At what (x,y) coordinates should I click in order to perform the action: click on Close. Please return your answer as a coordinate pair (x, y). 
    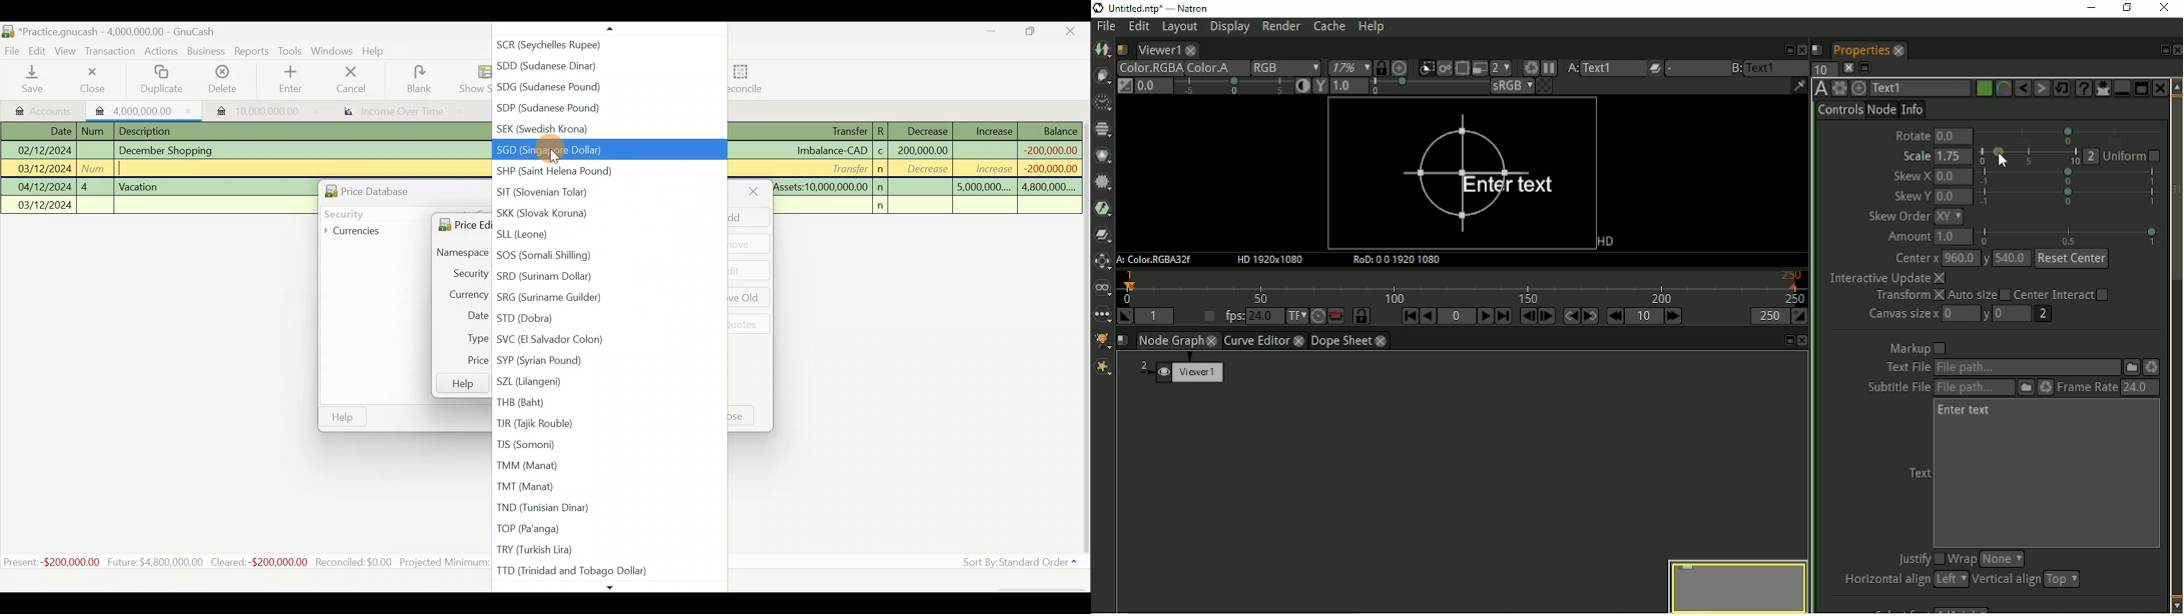
    Looking at the image, I should click on (1074, 31).